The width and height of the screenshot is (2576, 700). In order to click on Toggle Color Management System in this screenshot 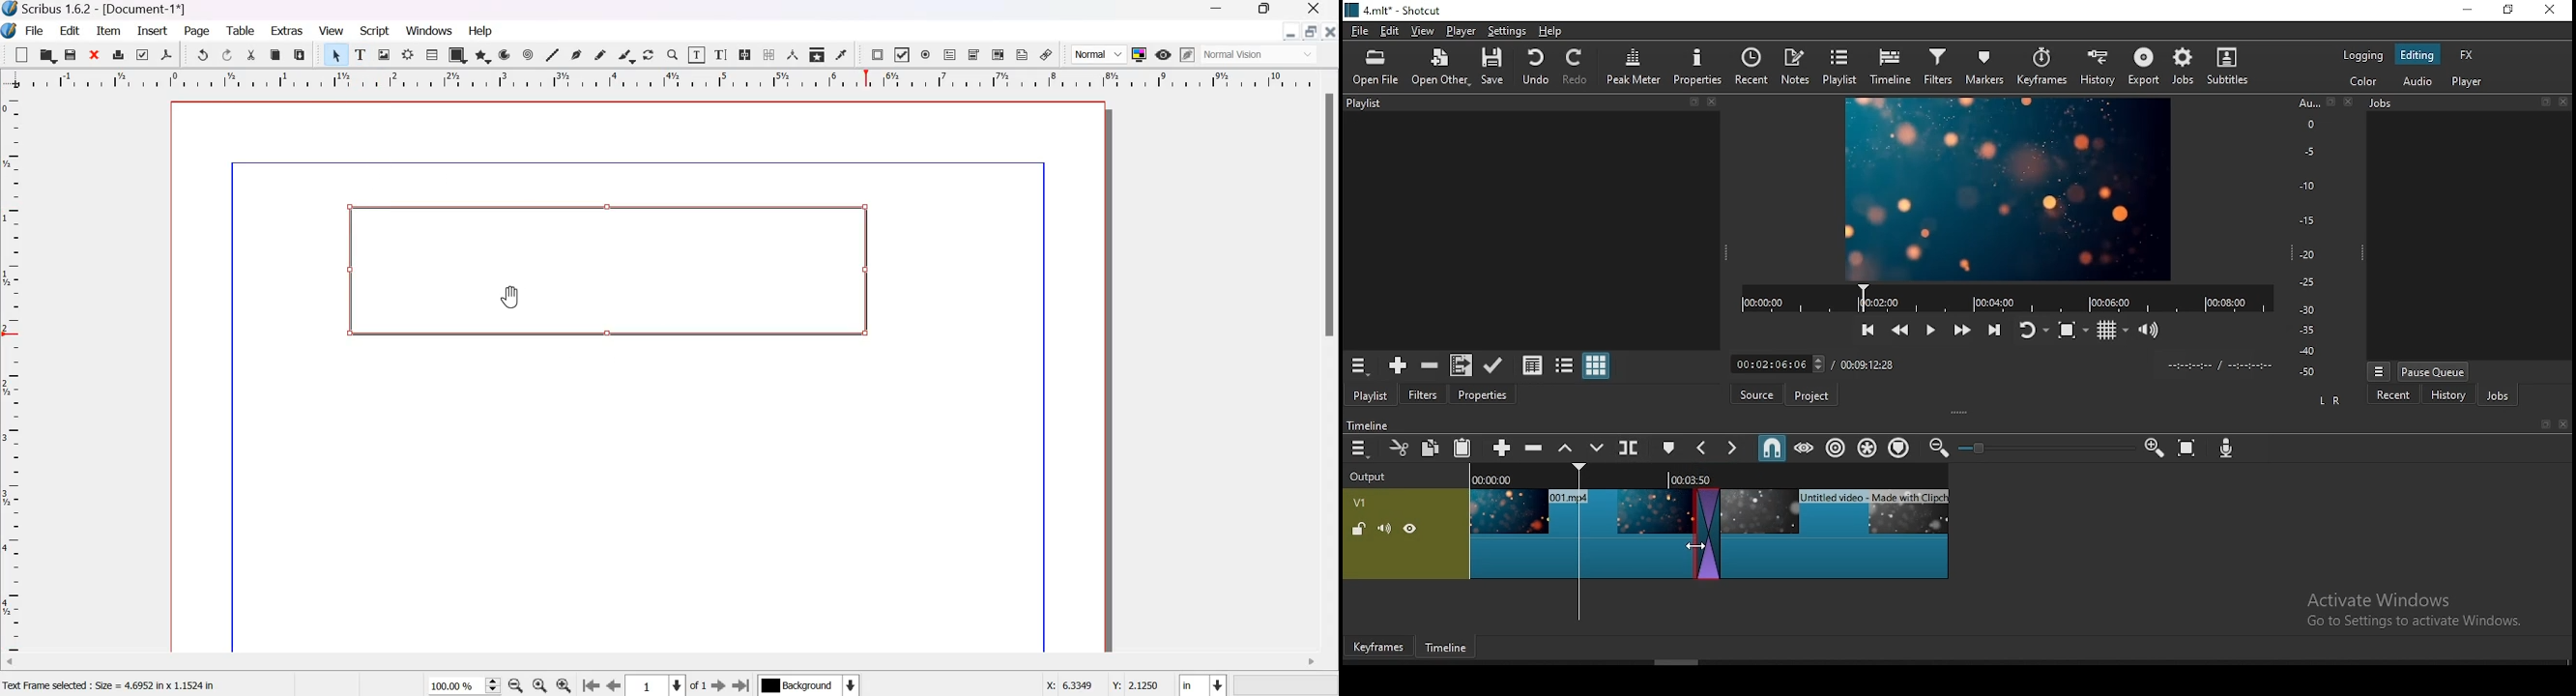, I will do `click(1139, 54)`.